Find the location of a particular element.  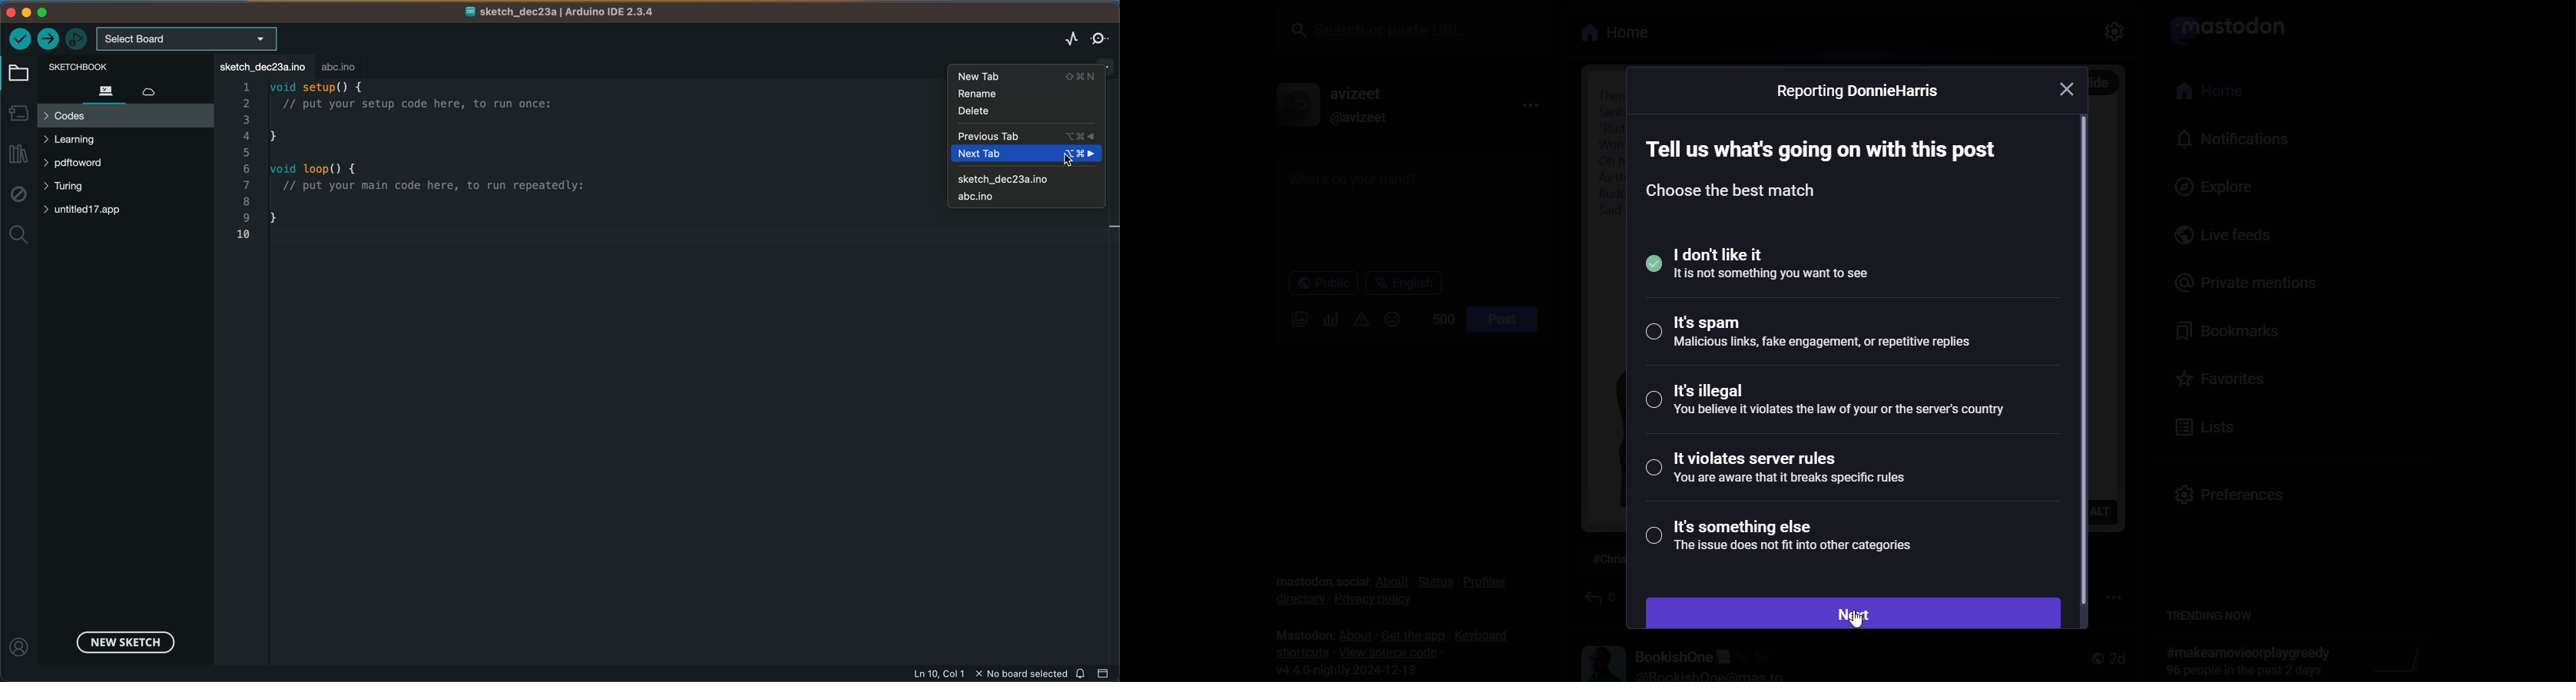

It's illegal
You believe it violates the law of your or the server's country is located at coordinates (1829, 408).